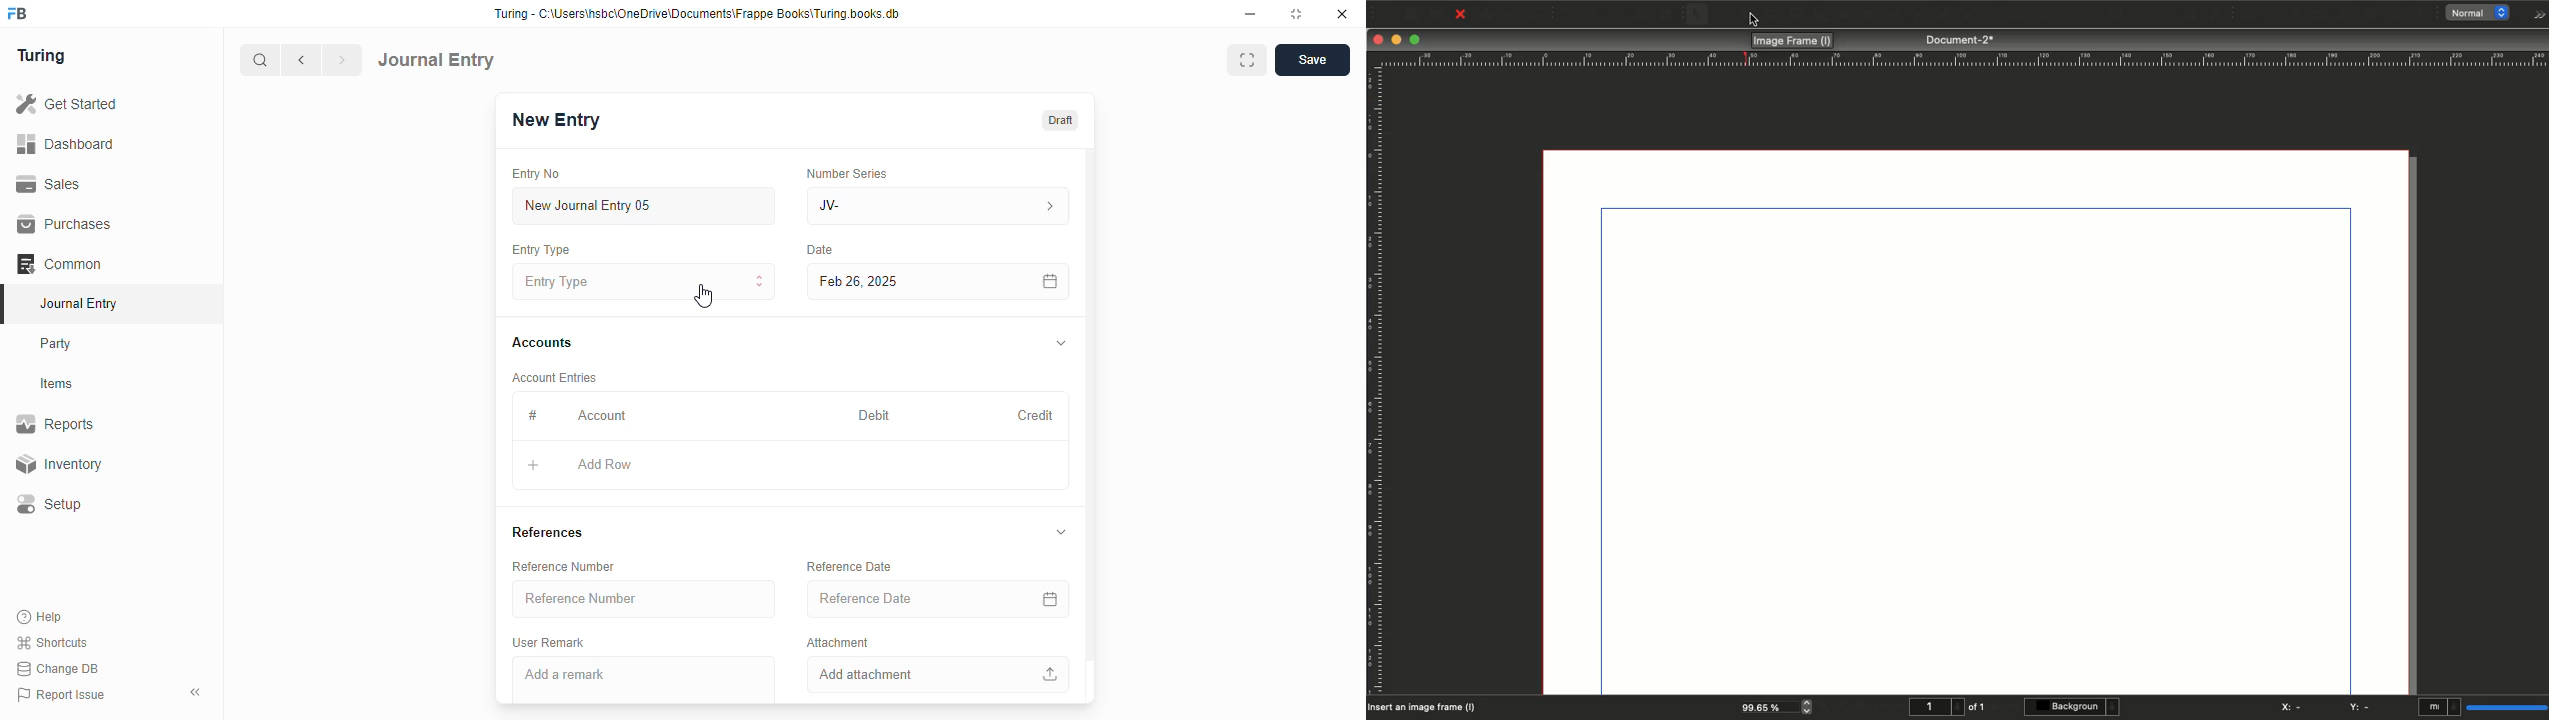  I want to click on search, so click(261, 60).